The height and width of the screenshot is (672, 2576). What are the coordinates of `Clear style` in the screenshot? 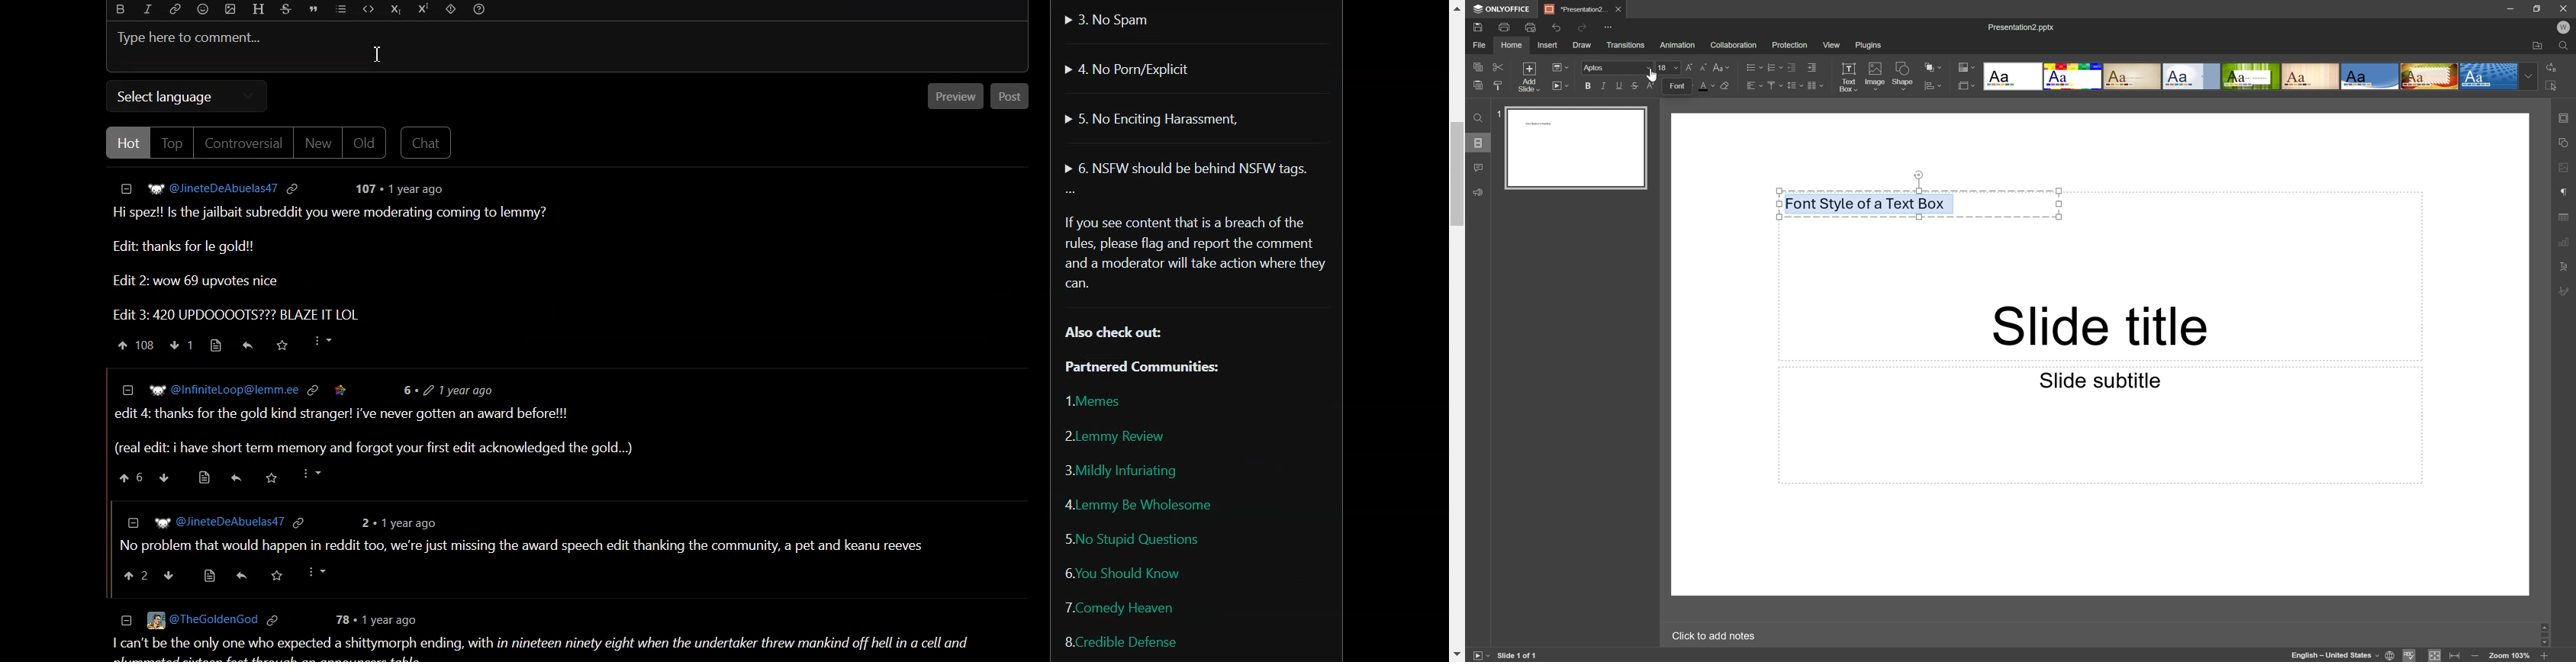 It's located at (1727, 85).